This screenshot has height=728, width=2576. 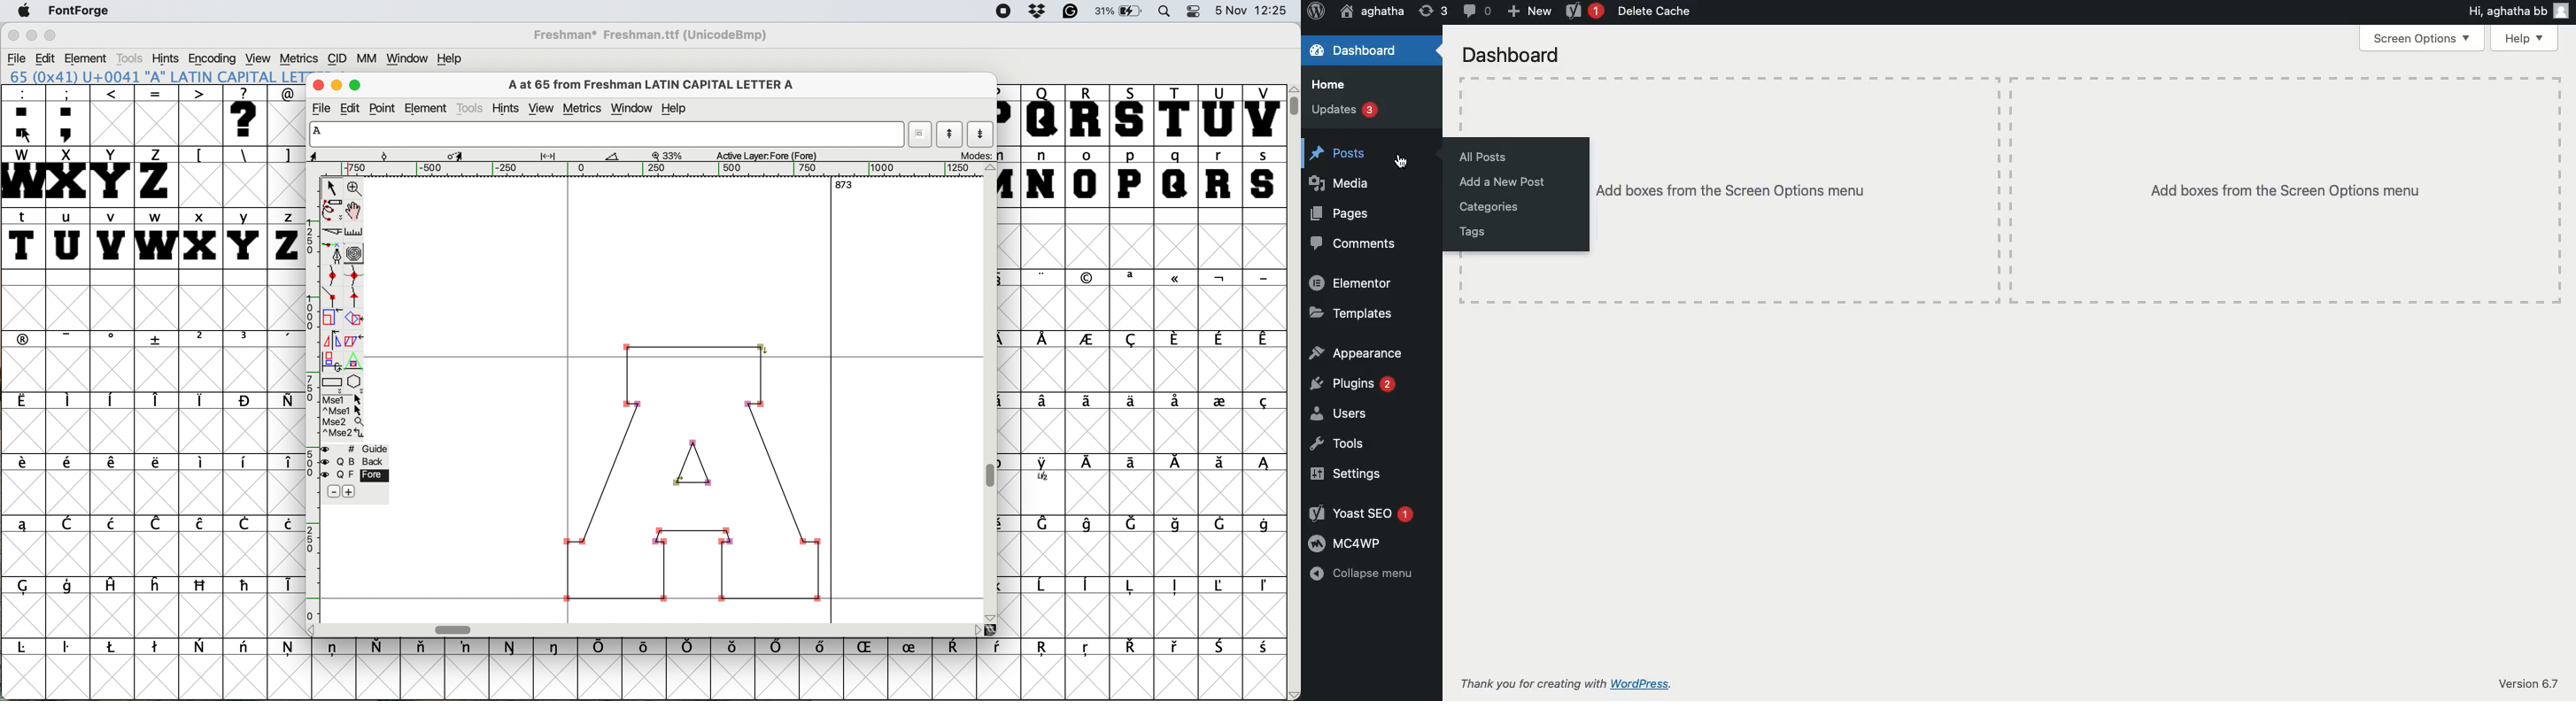 What do you see at coordinates (1263, 465) in the screenshot?
I see `symbol` at bounding box center [1263, 465].